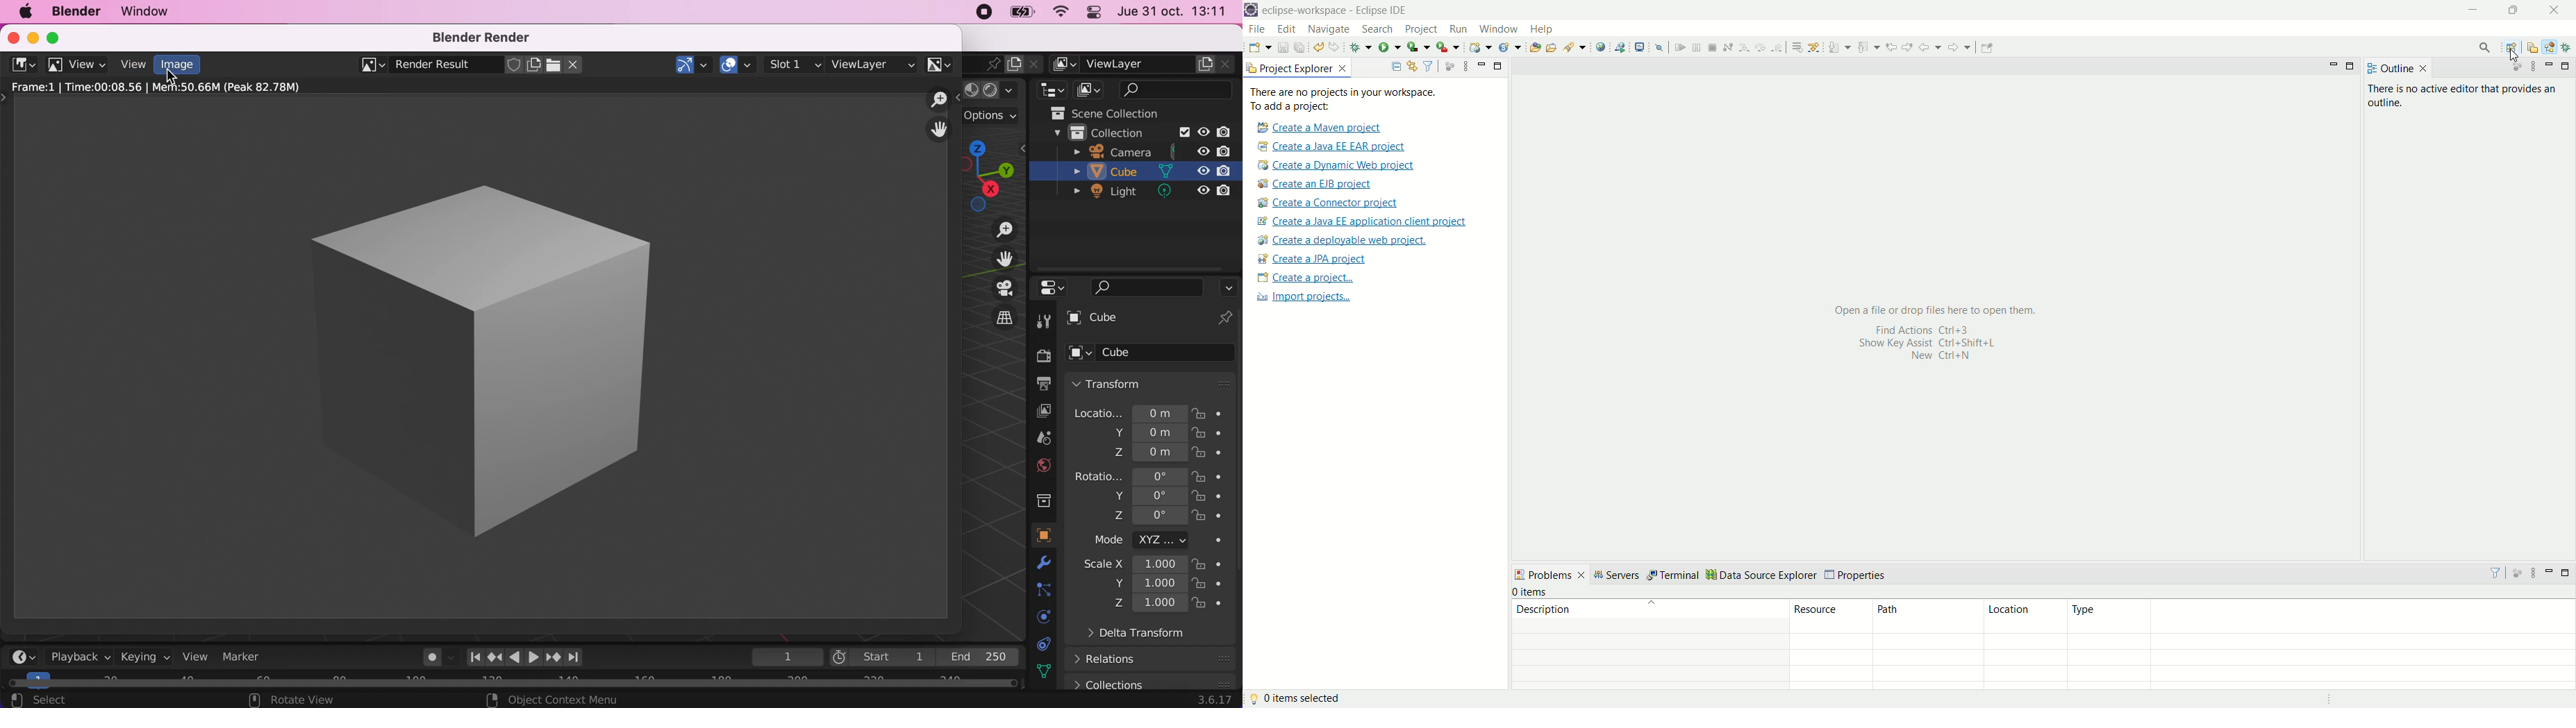 The image size is (2576, 728). What do you see at coordinates (1210, 606) in the screenshot?
I see `lock` at bounding box center [1210, 606].